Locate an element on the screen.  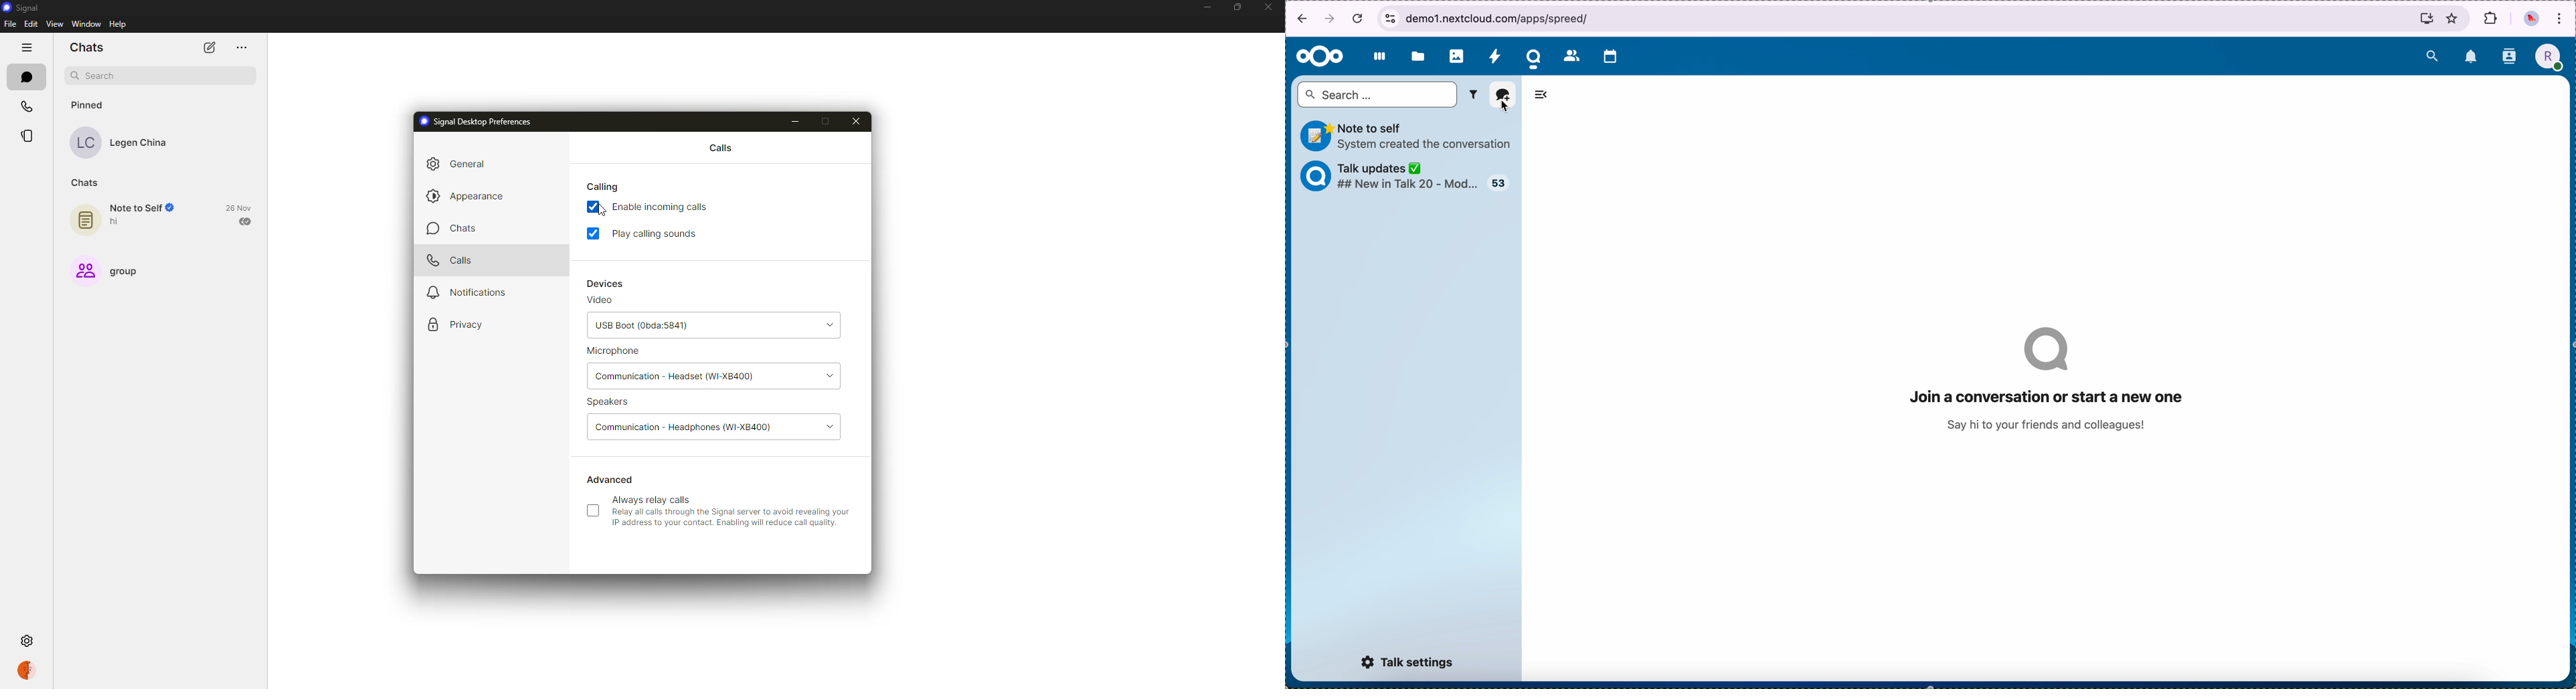
speakers is located at coordinates (609, 402).